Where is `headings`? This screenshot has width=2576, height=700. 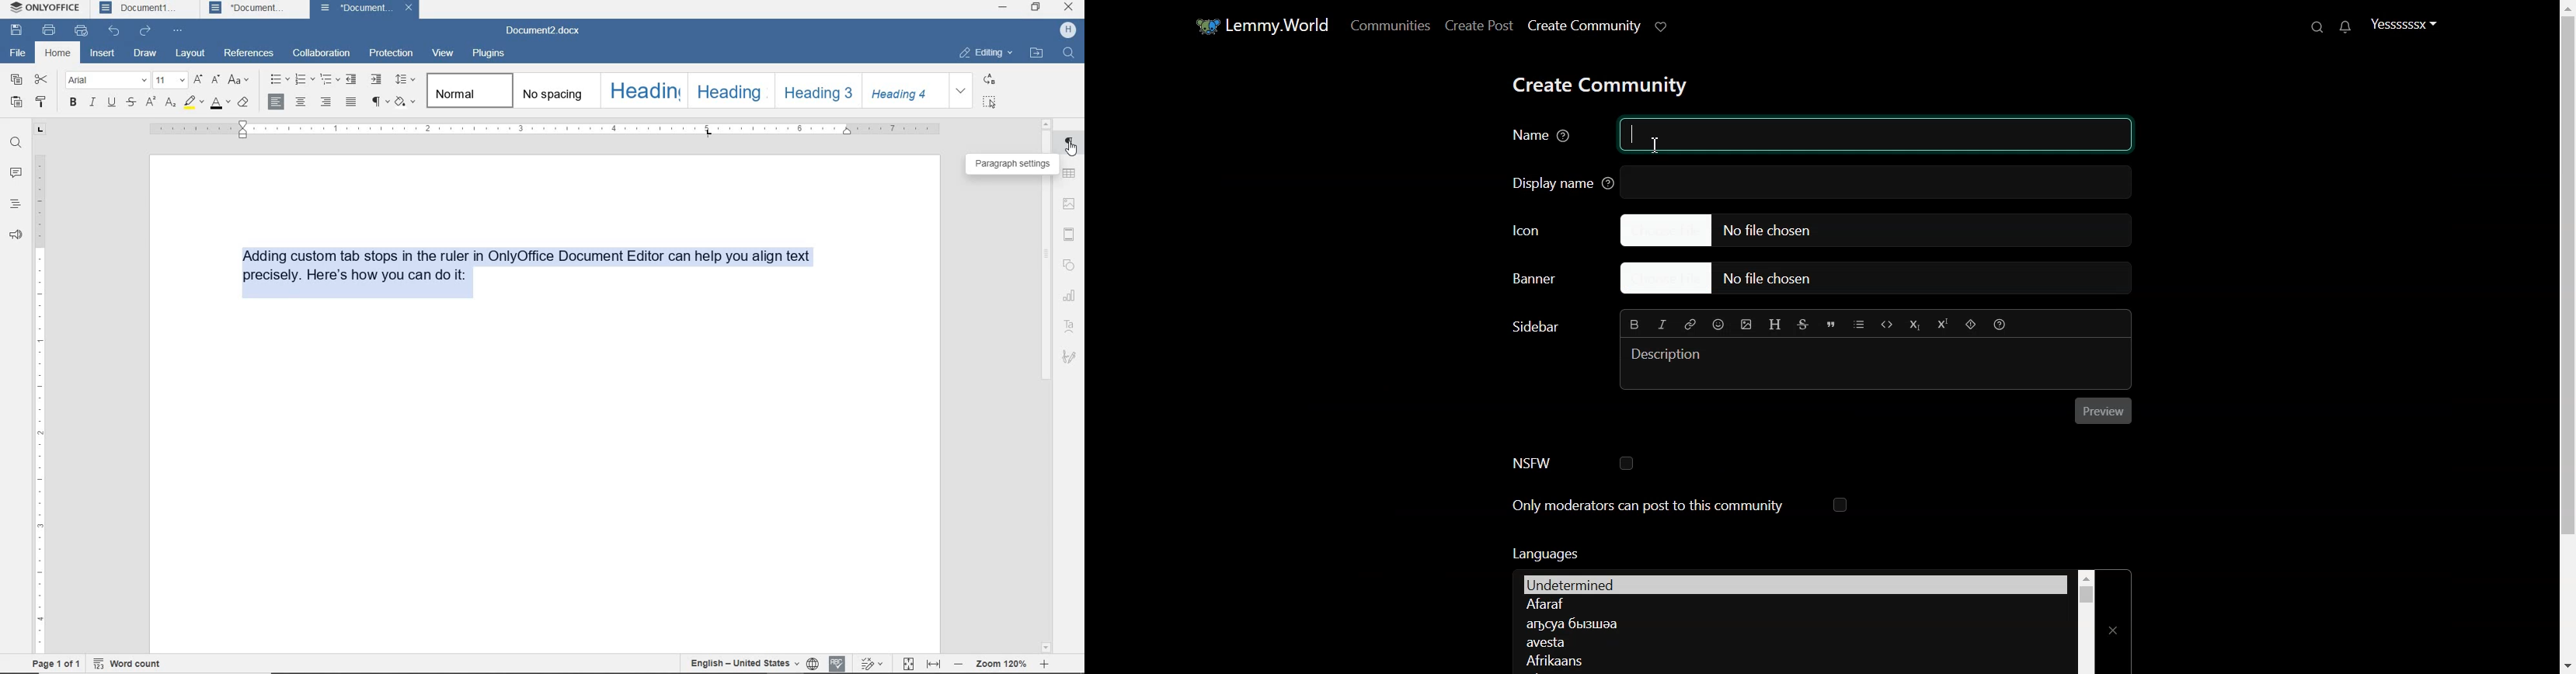 headings is located at coordinates (14, 205).